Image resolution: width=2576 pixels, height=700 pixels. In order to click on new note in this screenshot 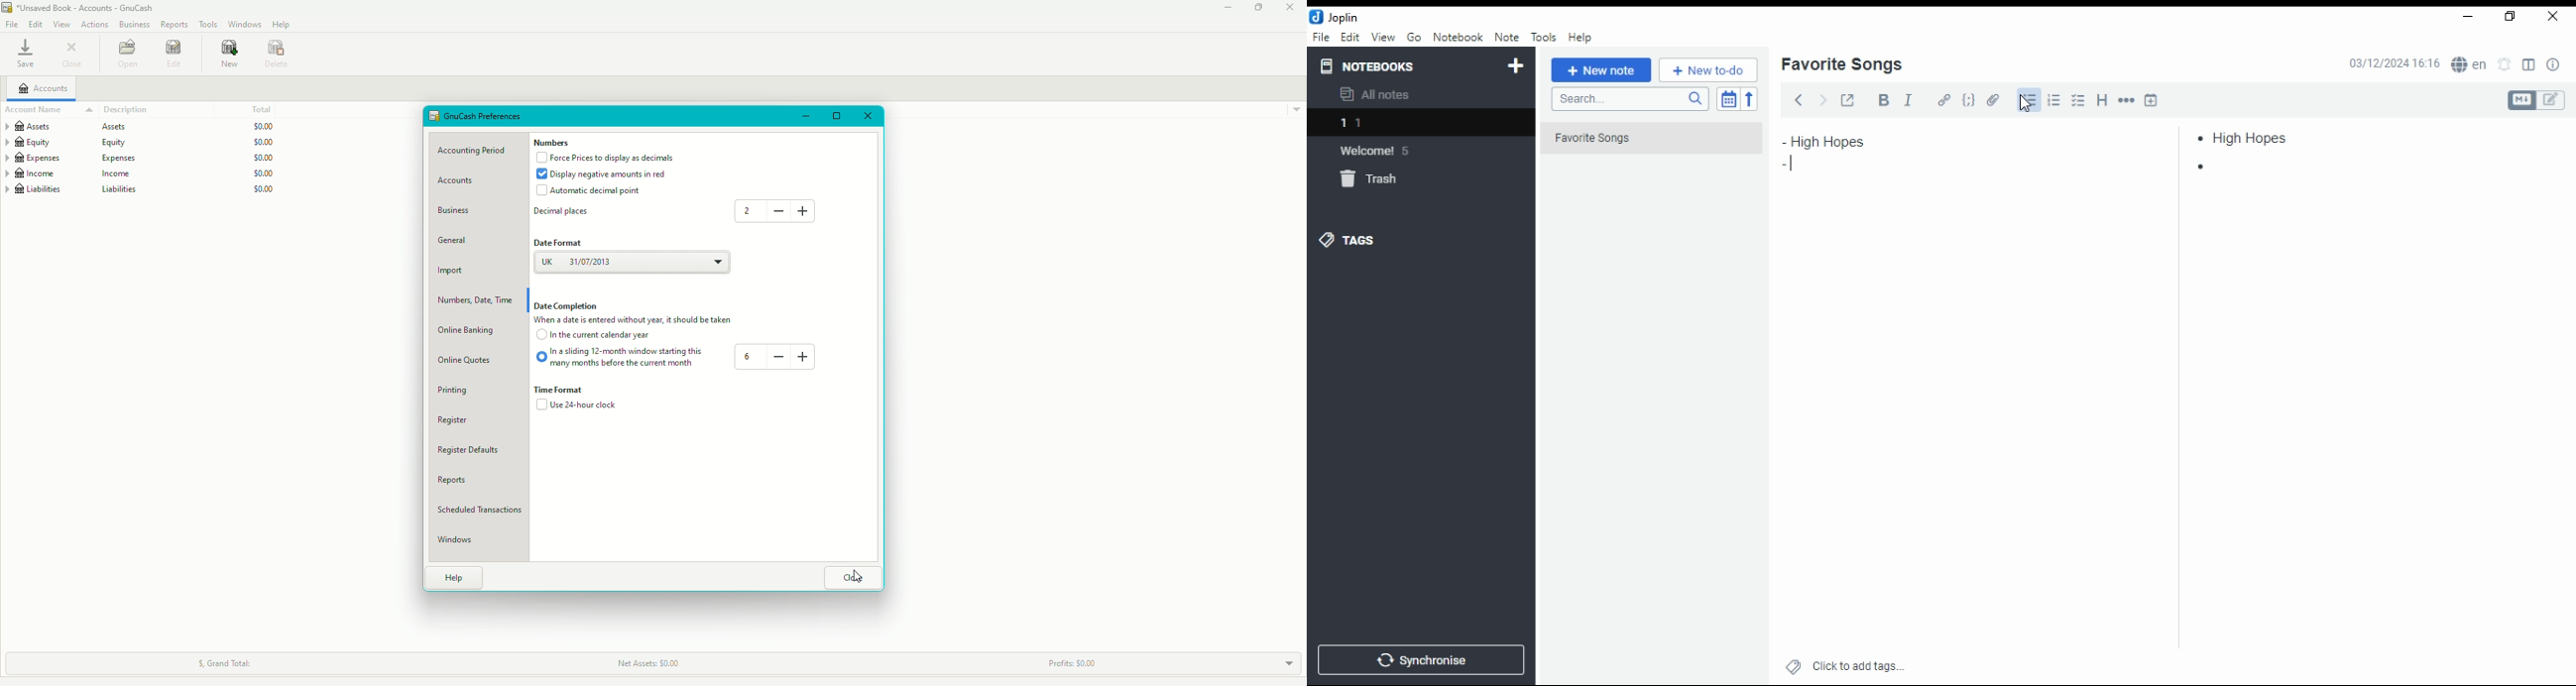, I will do `click(1601, 70)`.